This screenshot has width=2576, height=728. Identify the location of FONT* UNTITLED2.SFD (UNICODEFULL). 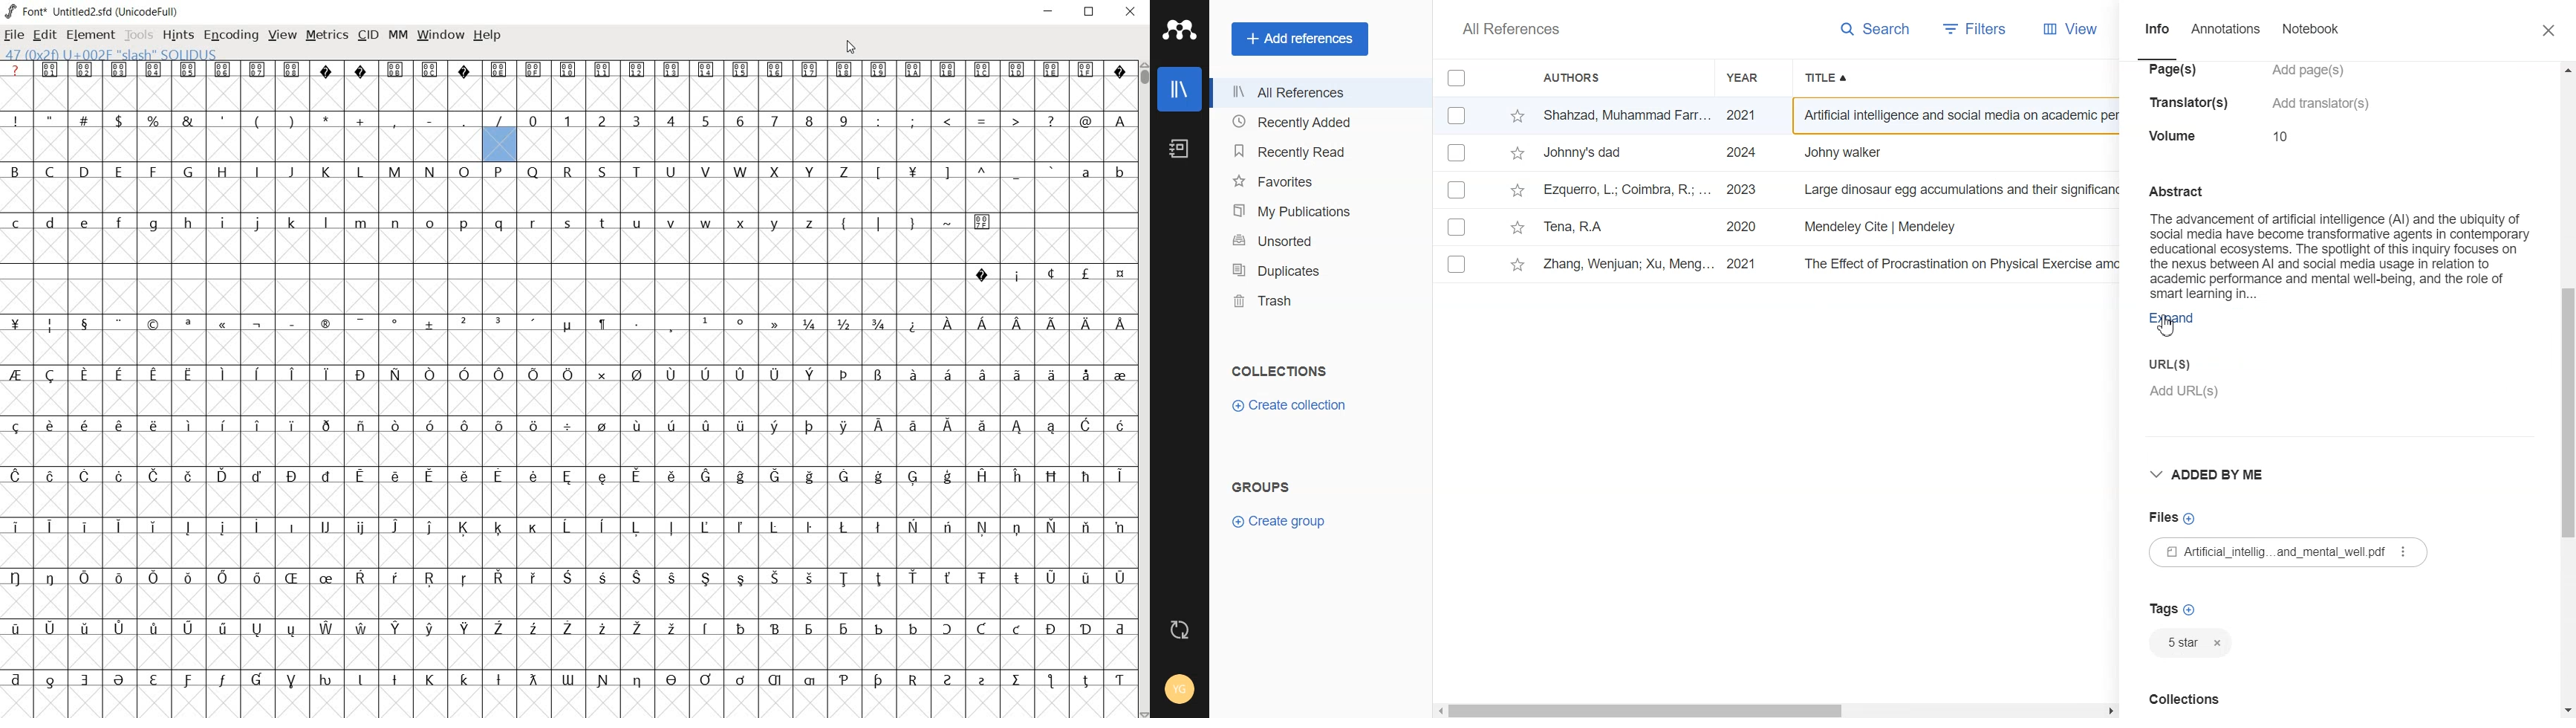
(92, 11).